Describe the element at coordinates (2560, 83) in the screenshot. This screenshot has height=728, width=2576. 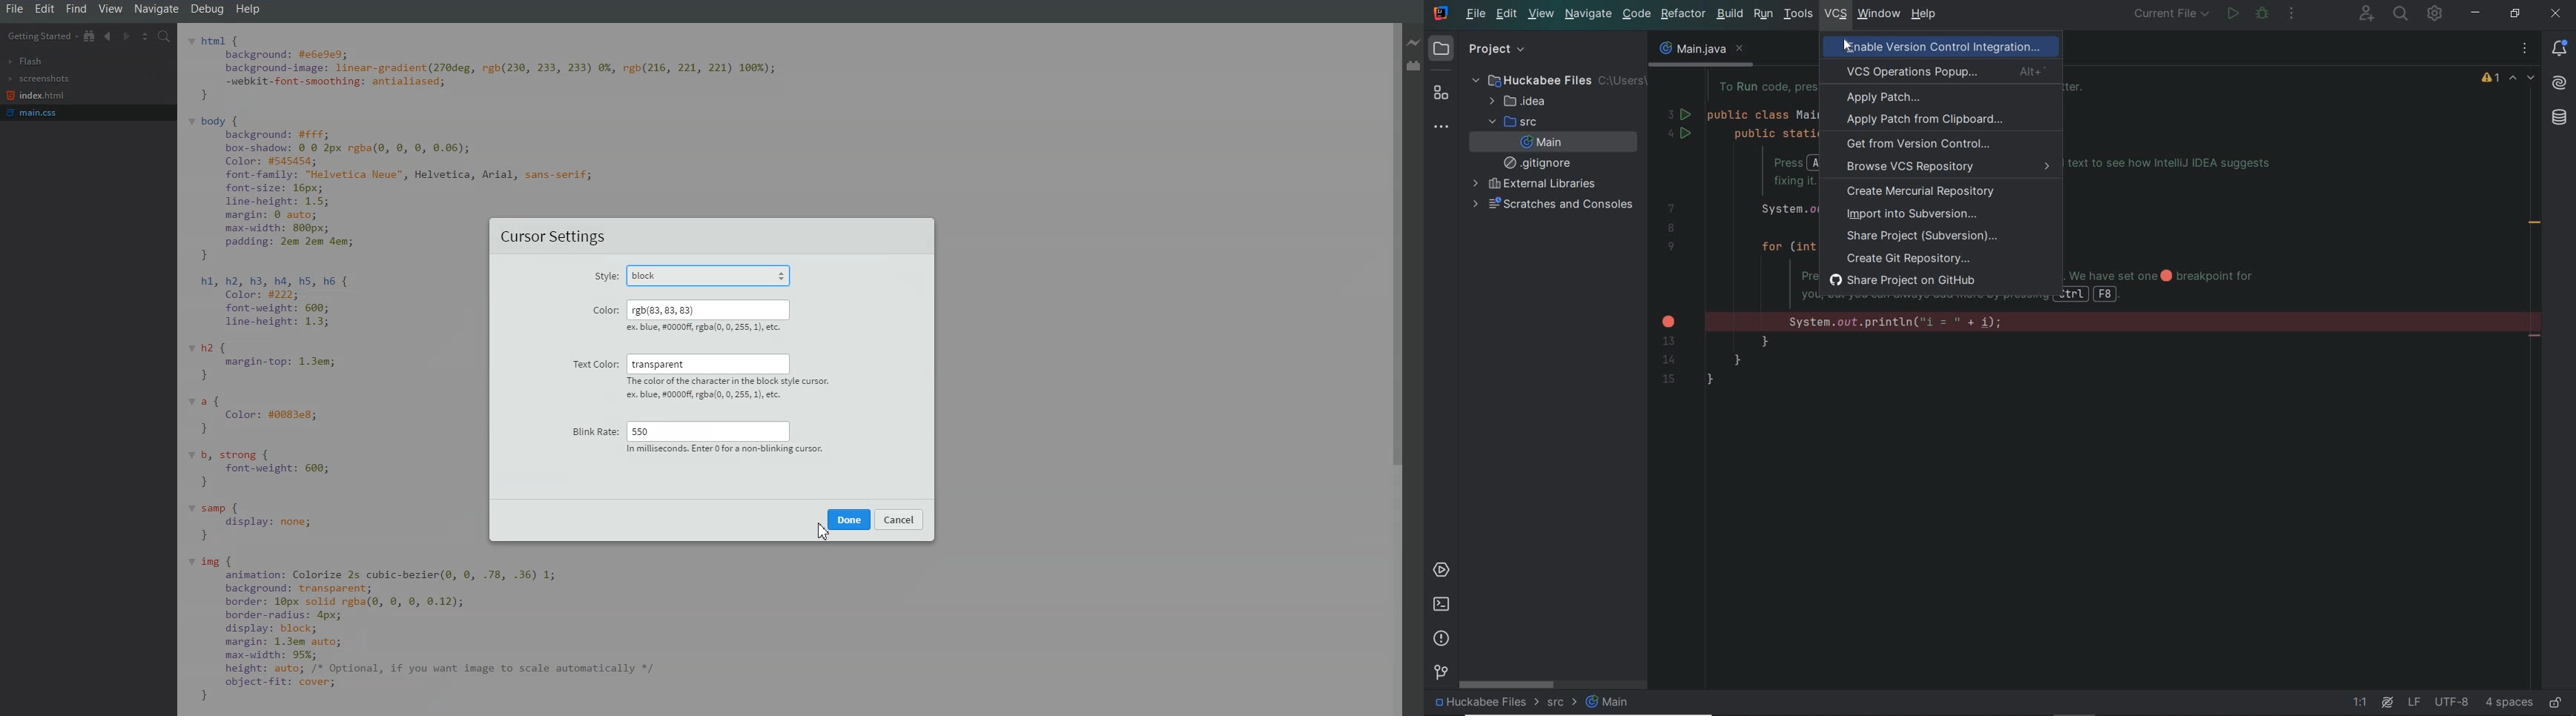
I see `AI Assistant` at that location.